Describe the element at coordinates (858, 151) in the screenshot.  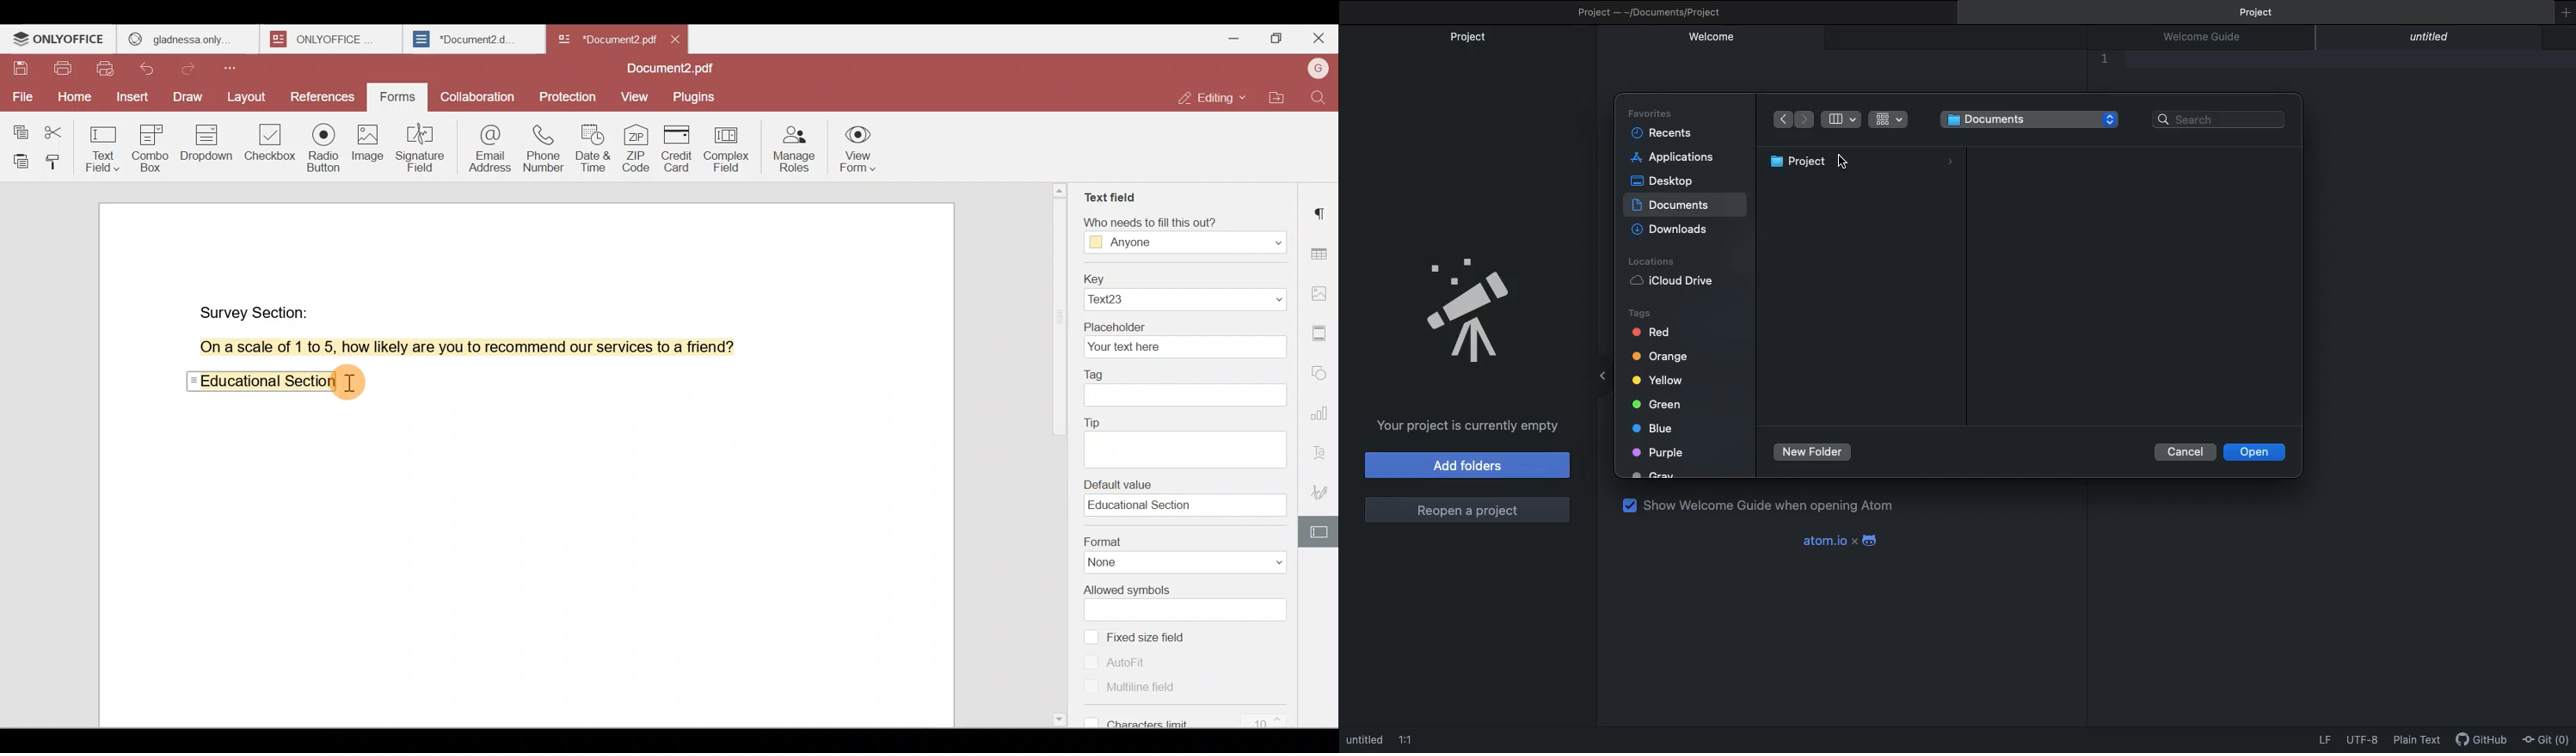
I see `View form` at that location.